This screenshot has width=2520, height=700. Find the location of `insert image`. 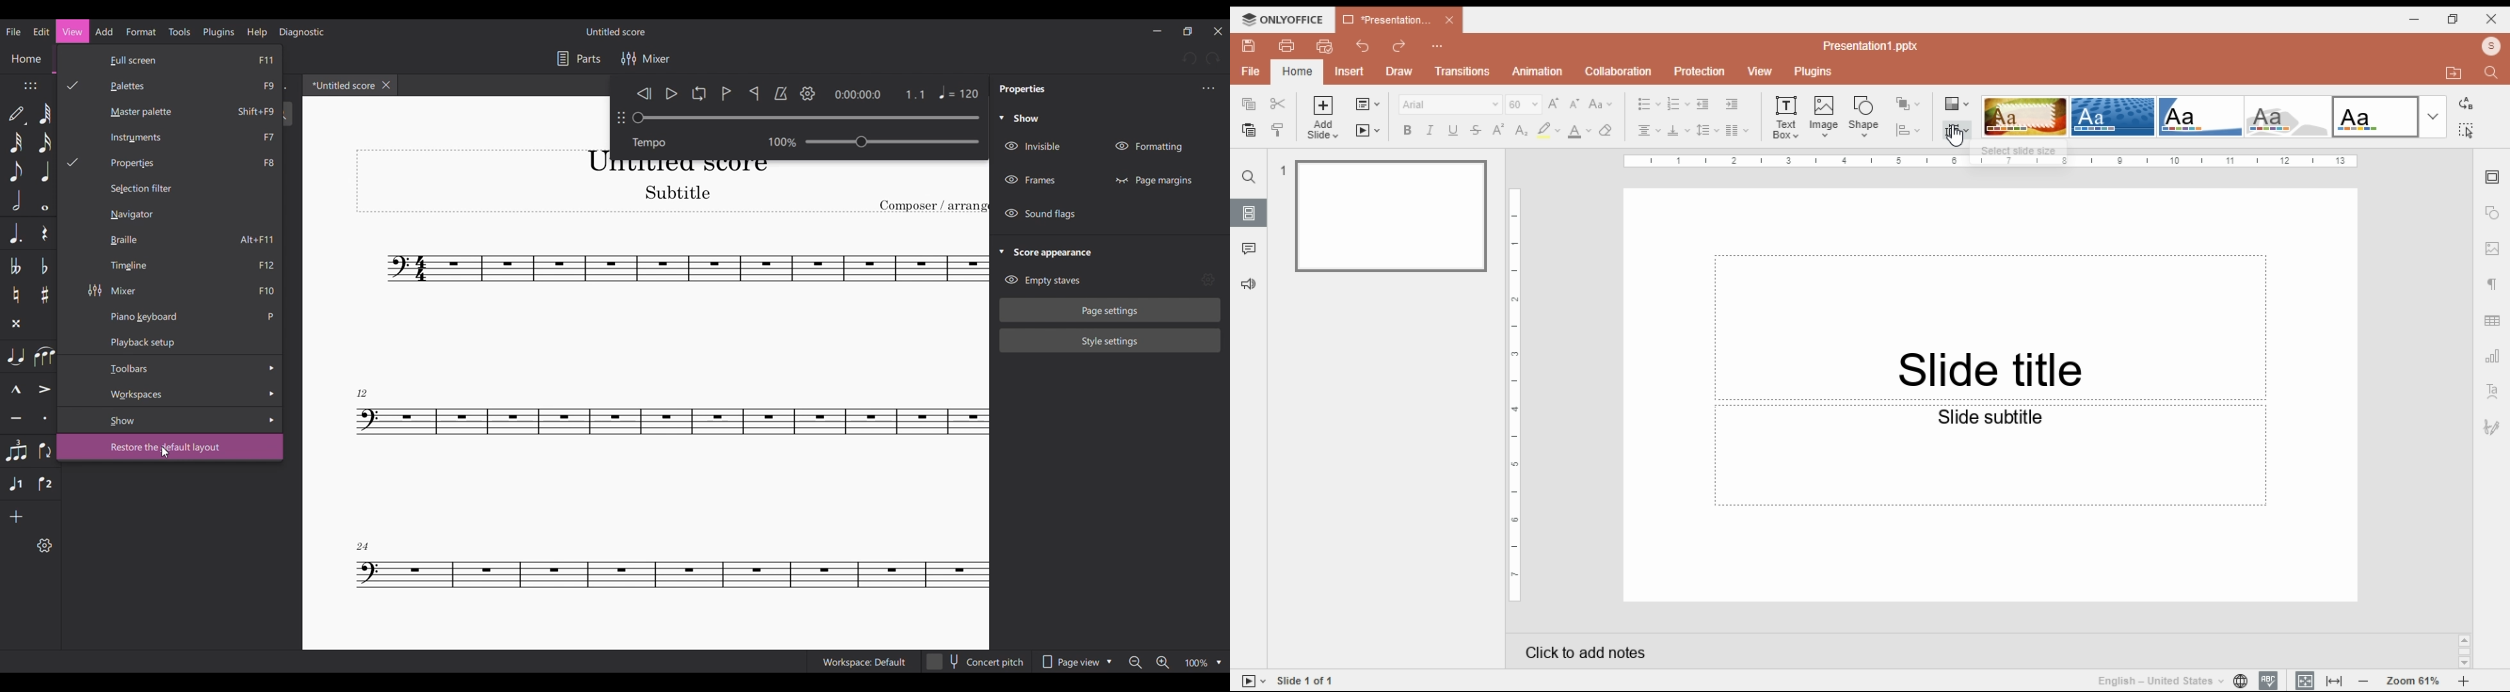

insert image is located at coordinates (1825, 116).